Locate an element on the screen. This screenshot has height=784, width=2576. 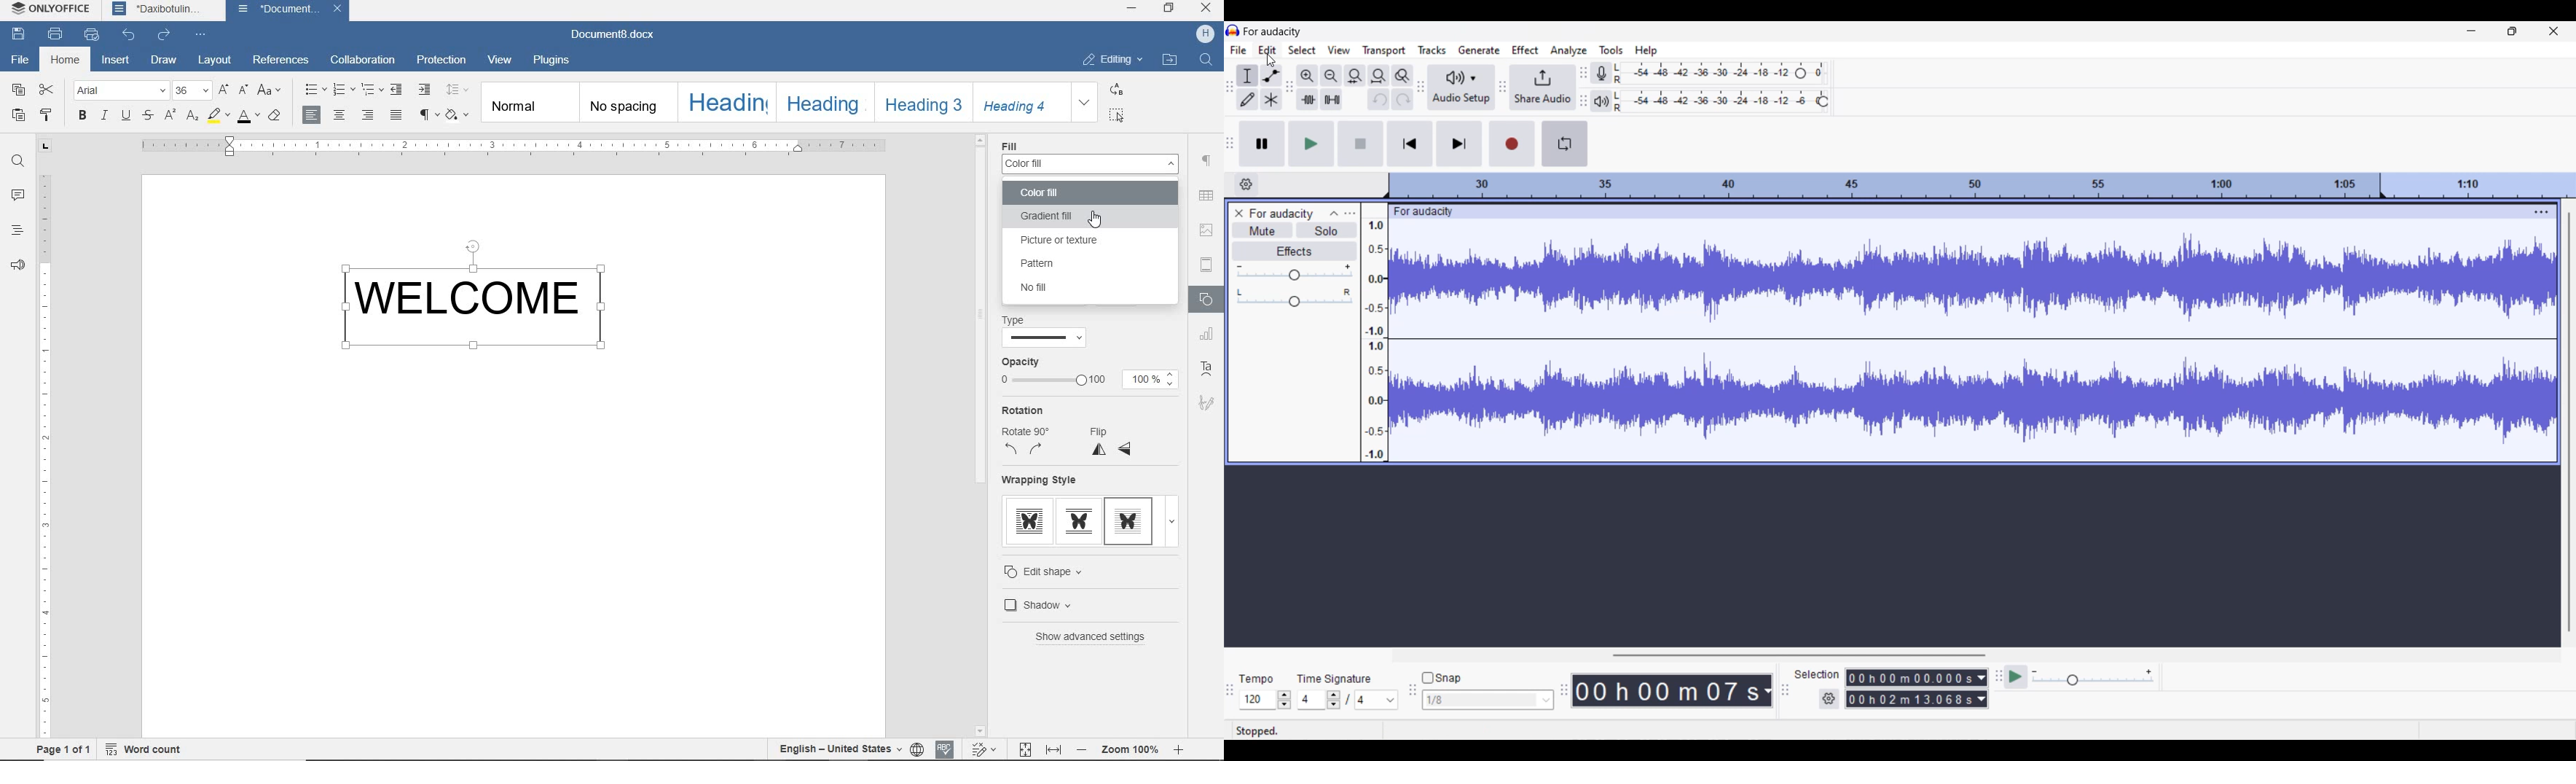
Close track is located at coordinates (1239, 213).